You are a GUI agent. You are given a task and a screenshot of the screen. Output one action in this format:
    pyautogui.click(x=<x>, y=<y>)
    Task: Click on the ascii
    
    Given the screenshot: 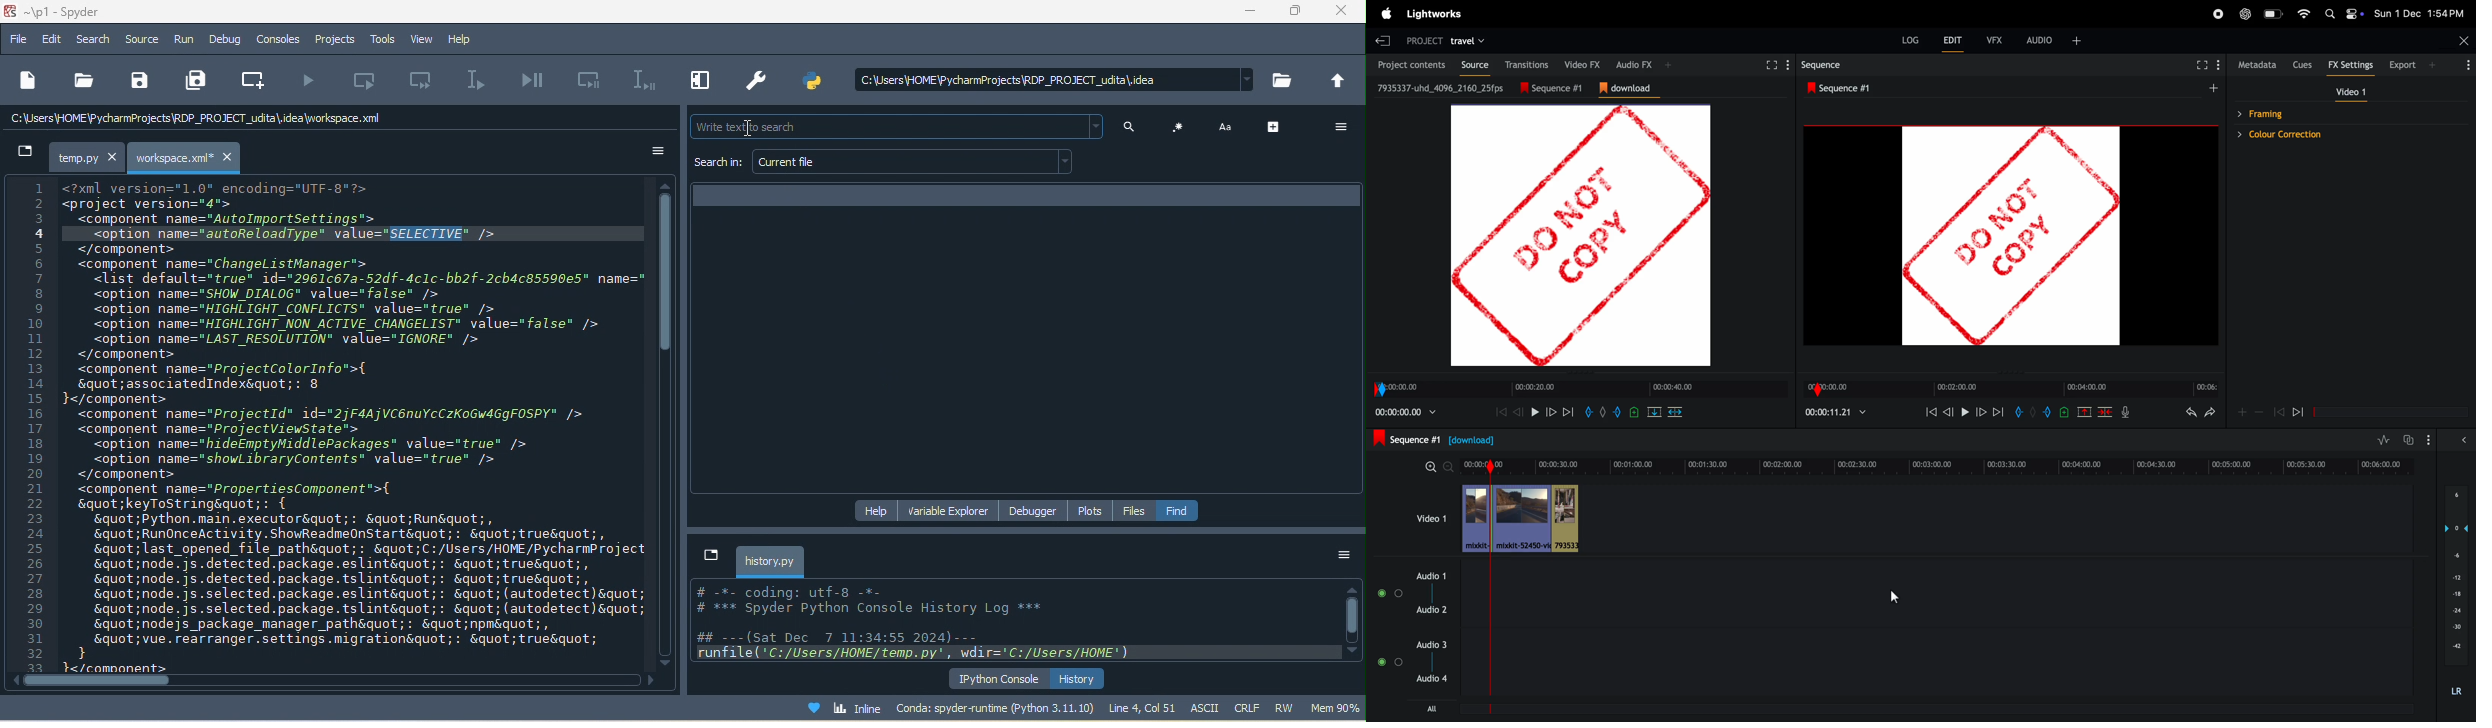 What is the action you would take?
    pyautogui.click(x=1207, y=708)
    